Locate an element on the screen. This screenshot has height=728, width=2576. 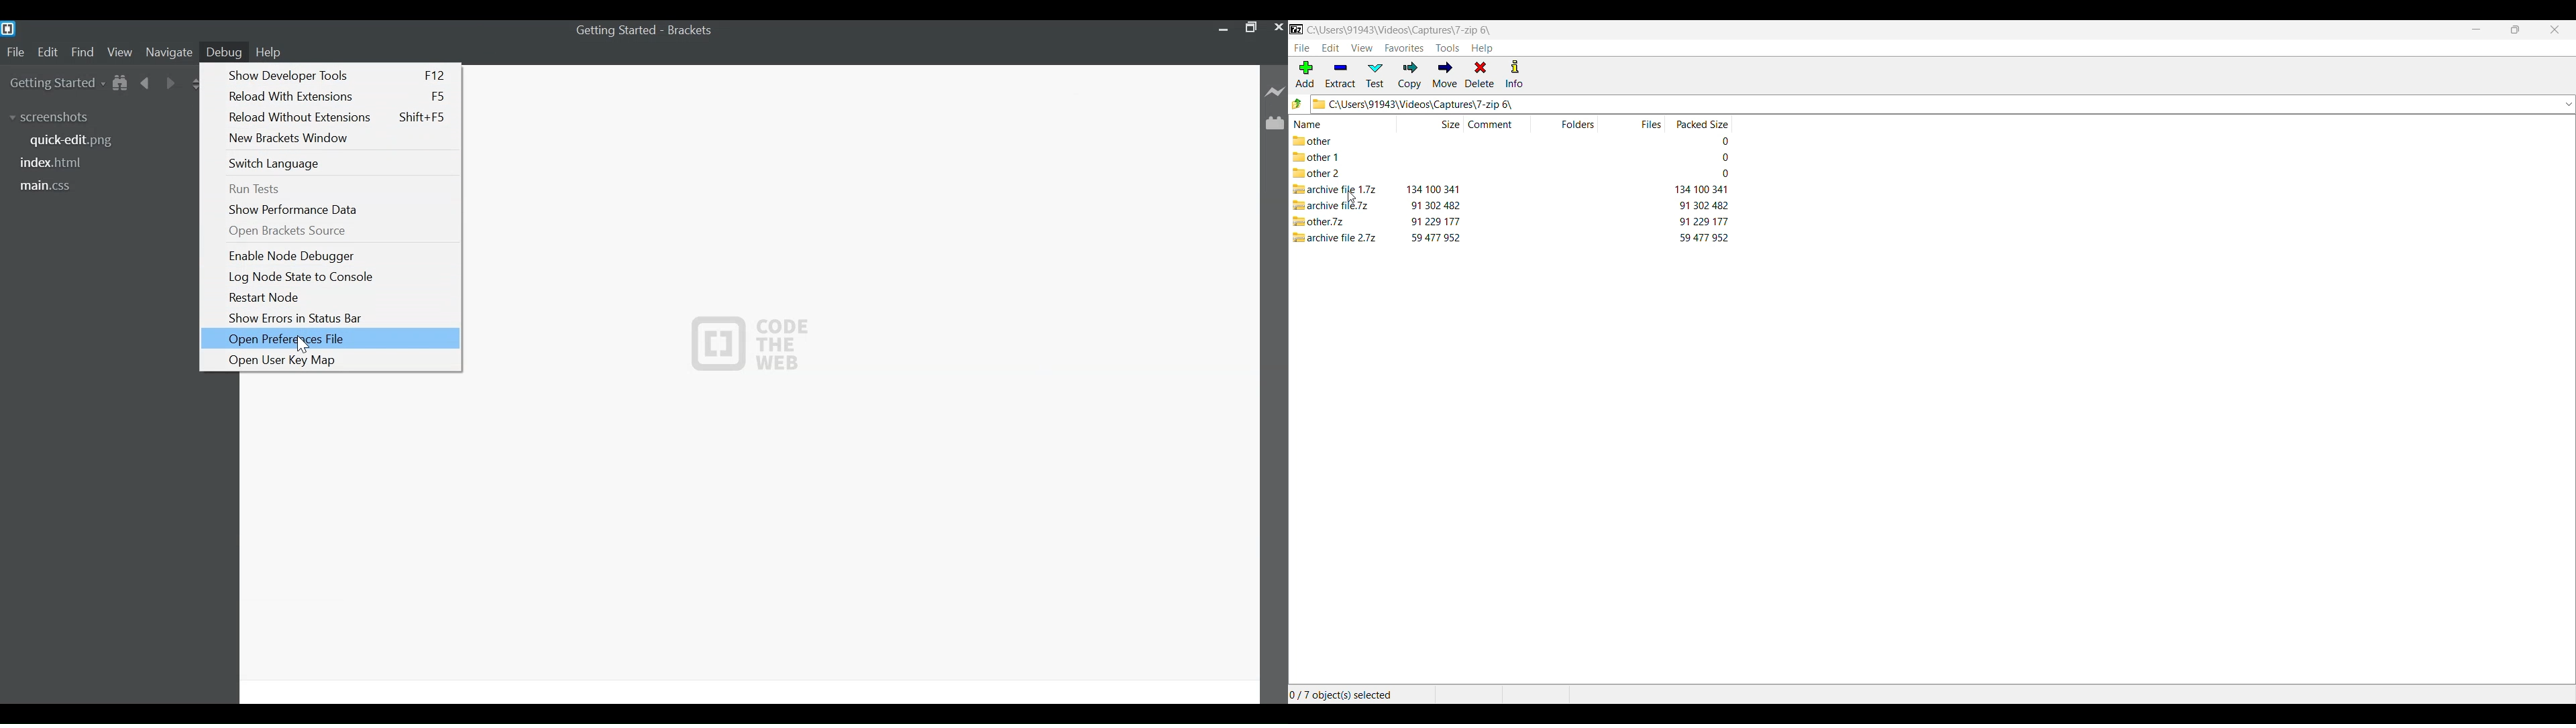
Live Preview is located at coordinates (1275, 93).